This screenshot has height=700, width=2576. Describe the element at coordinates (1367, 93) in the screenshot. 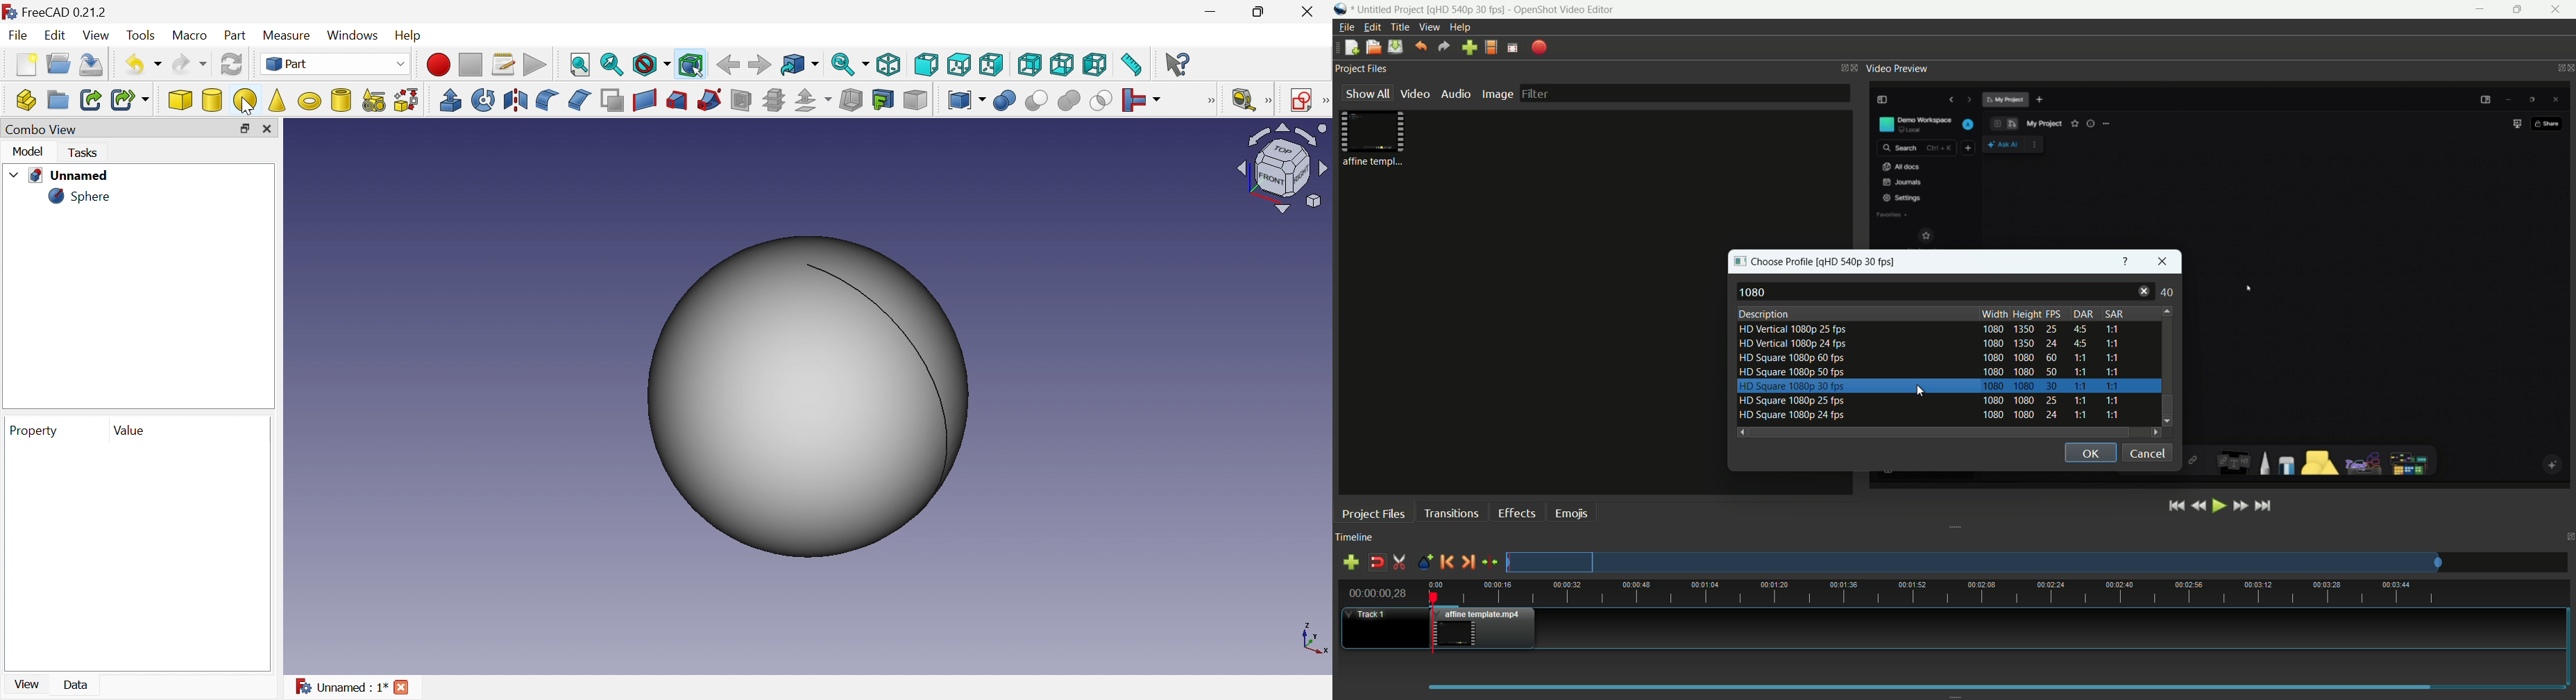

I see `show all` at that location.